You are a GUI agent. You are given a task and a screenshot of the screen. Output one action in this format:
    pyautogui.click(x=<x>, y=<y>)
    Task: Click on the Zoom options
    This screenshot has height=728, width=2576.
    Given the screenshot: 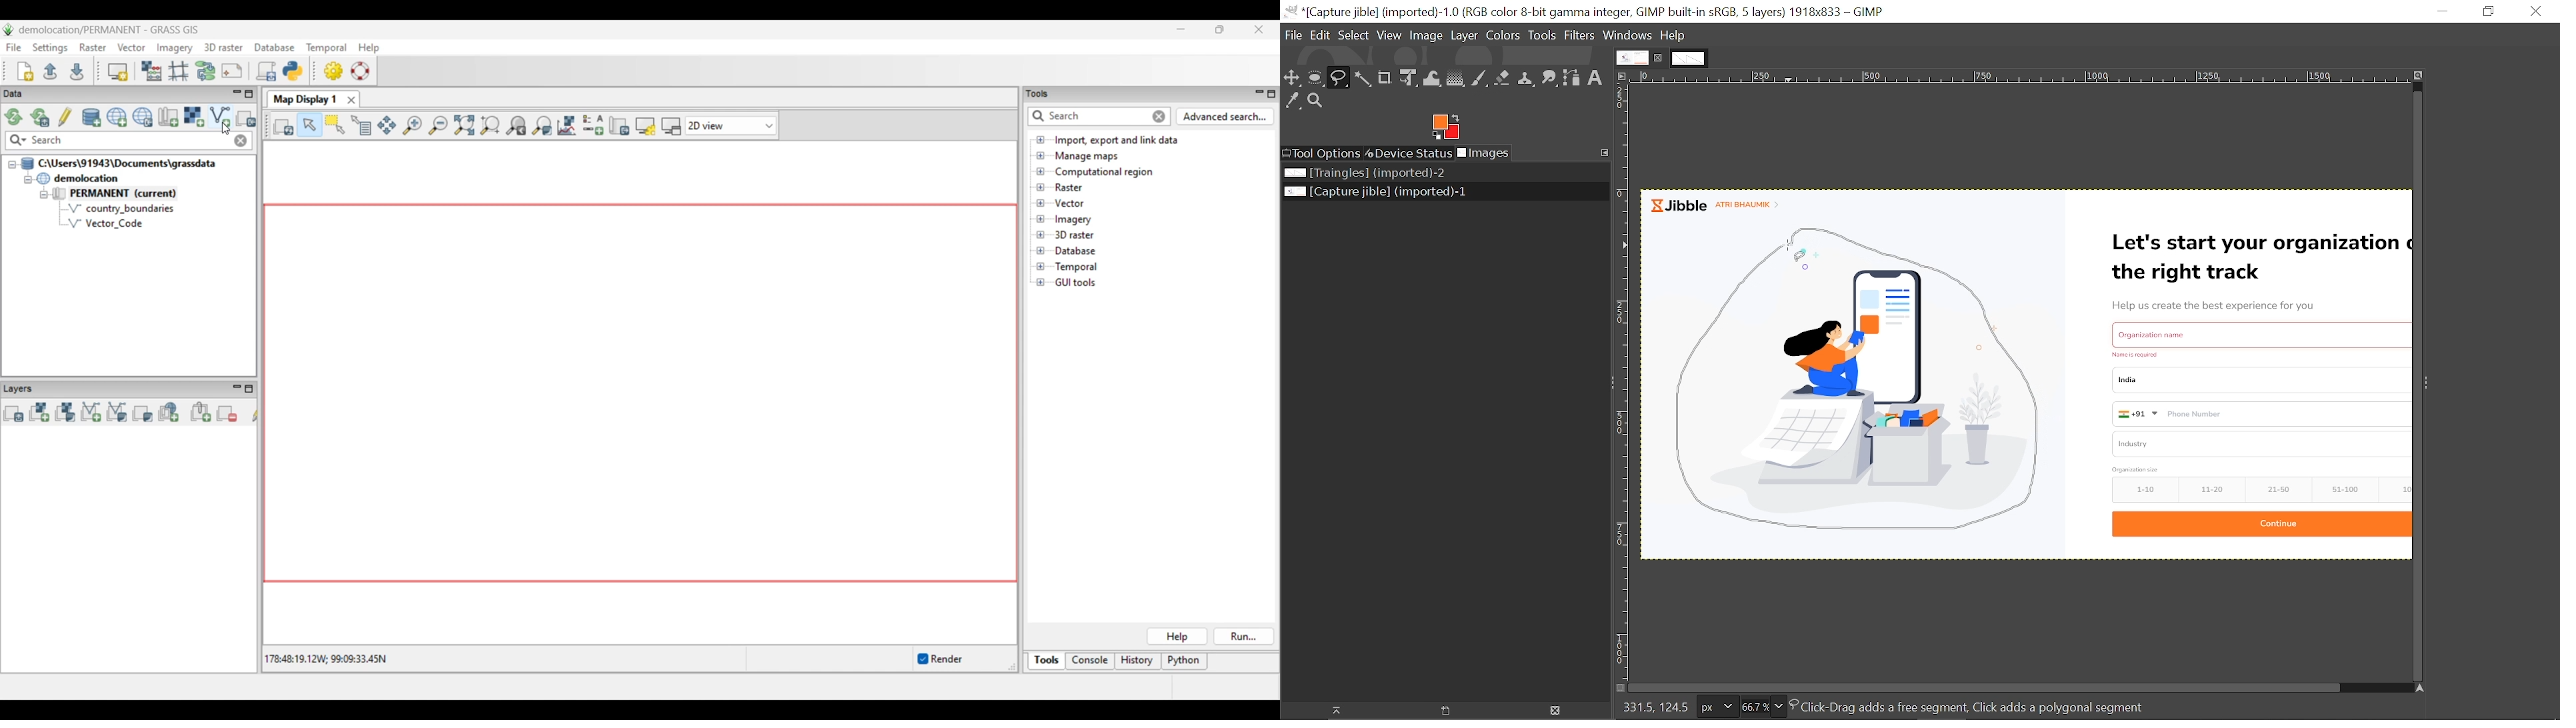 What is the action you would take?
    pyautogui.click(x=1781, y=707)
    